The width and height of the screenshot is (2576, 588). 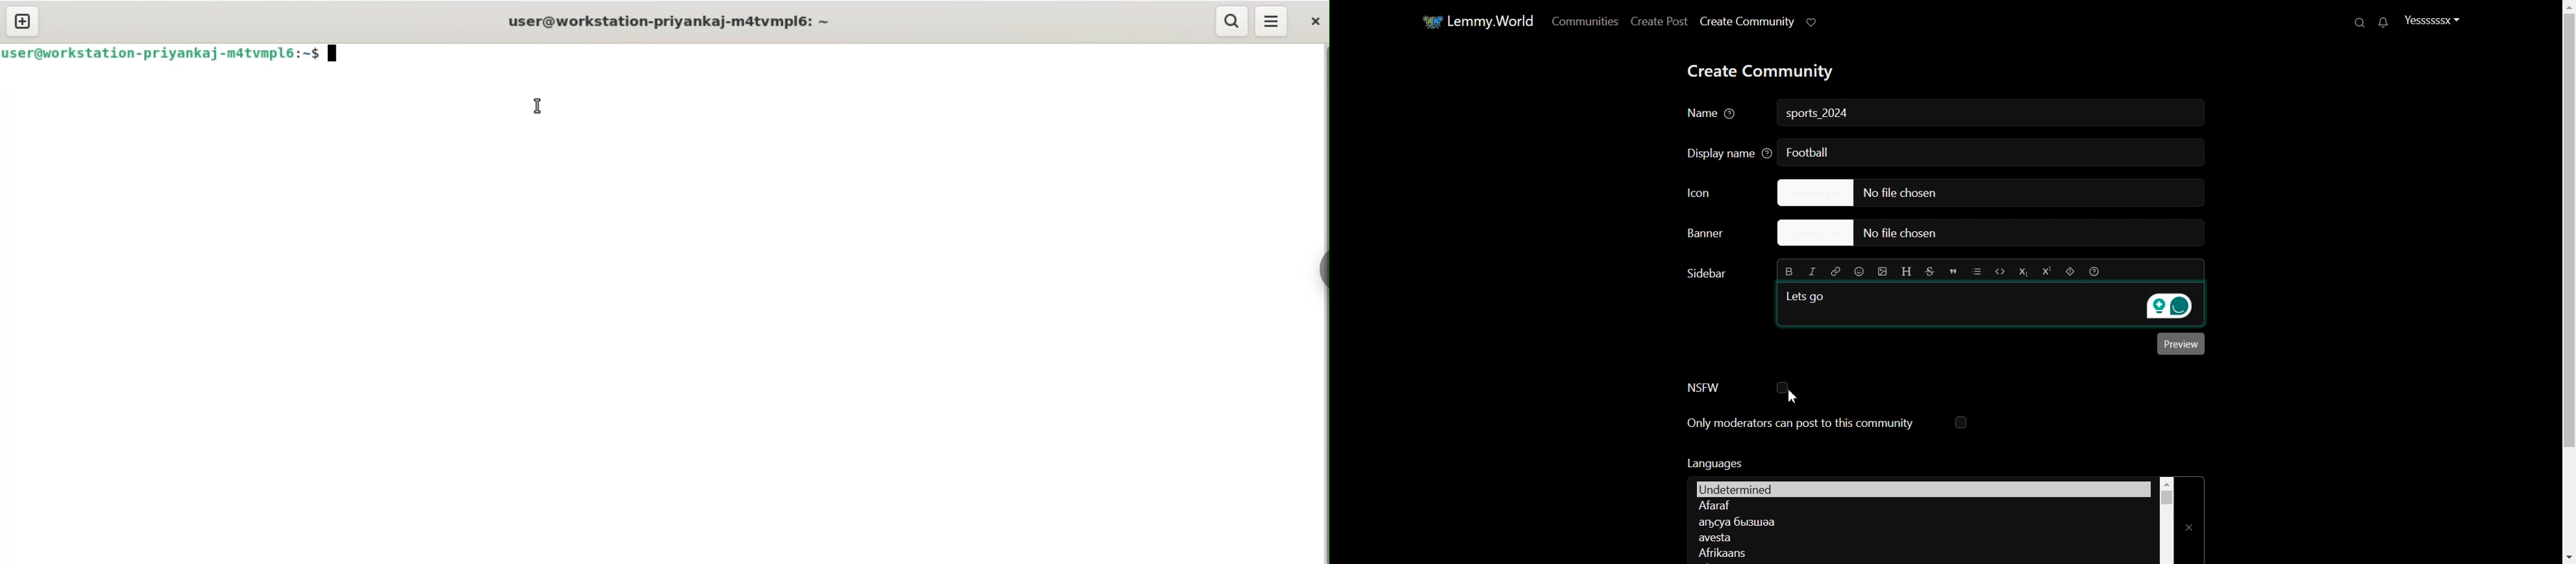 What do you see at coordinates (1793, 396) in the screenshot?
I see `Cursor` at bounding box center [1793, 396].